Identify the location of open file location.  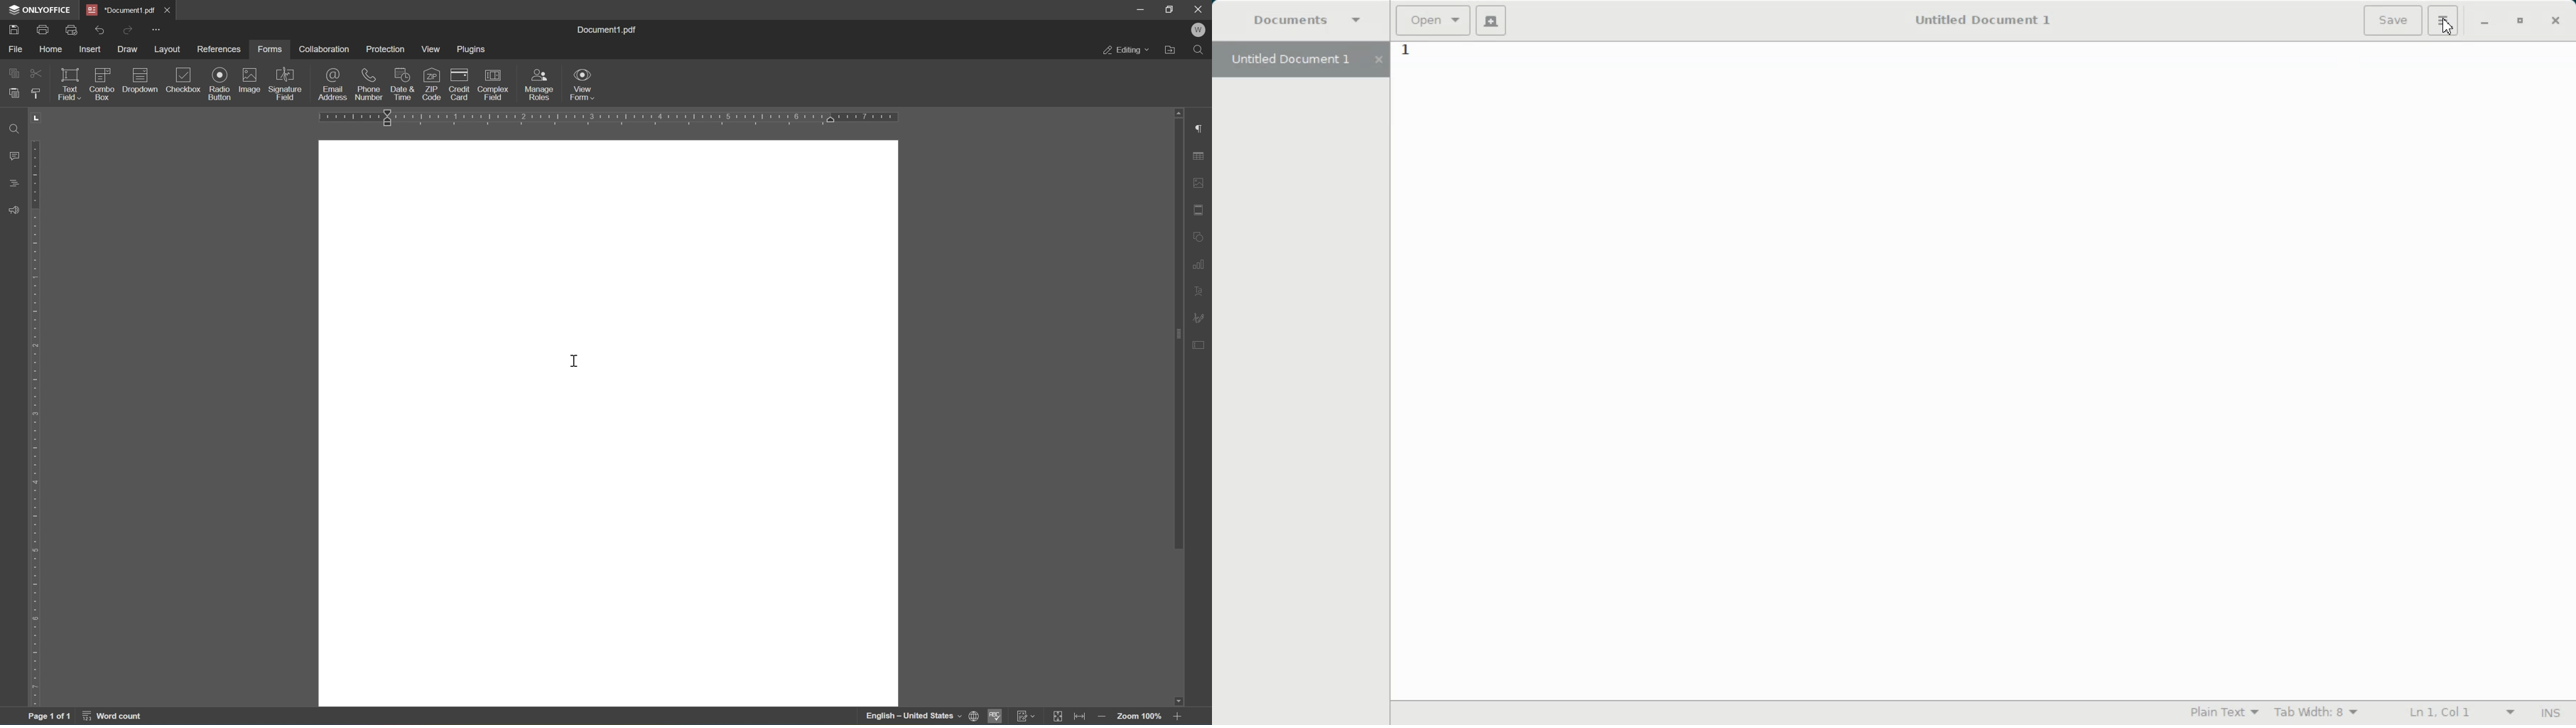
(1169, 50).